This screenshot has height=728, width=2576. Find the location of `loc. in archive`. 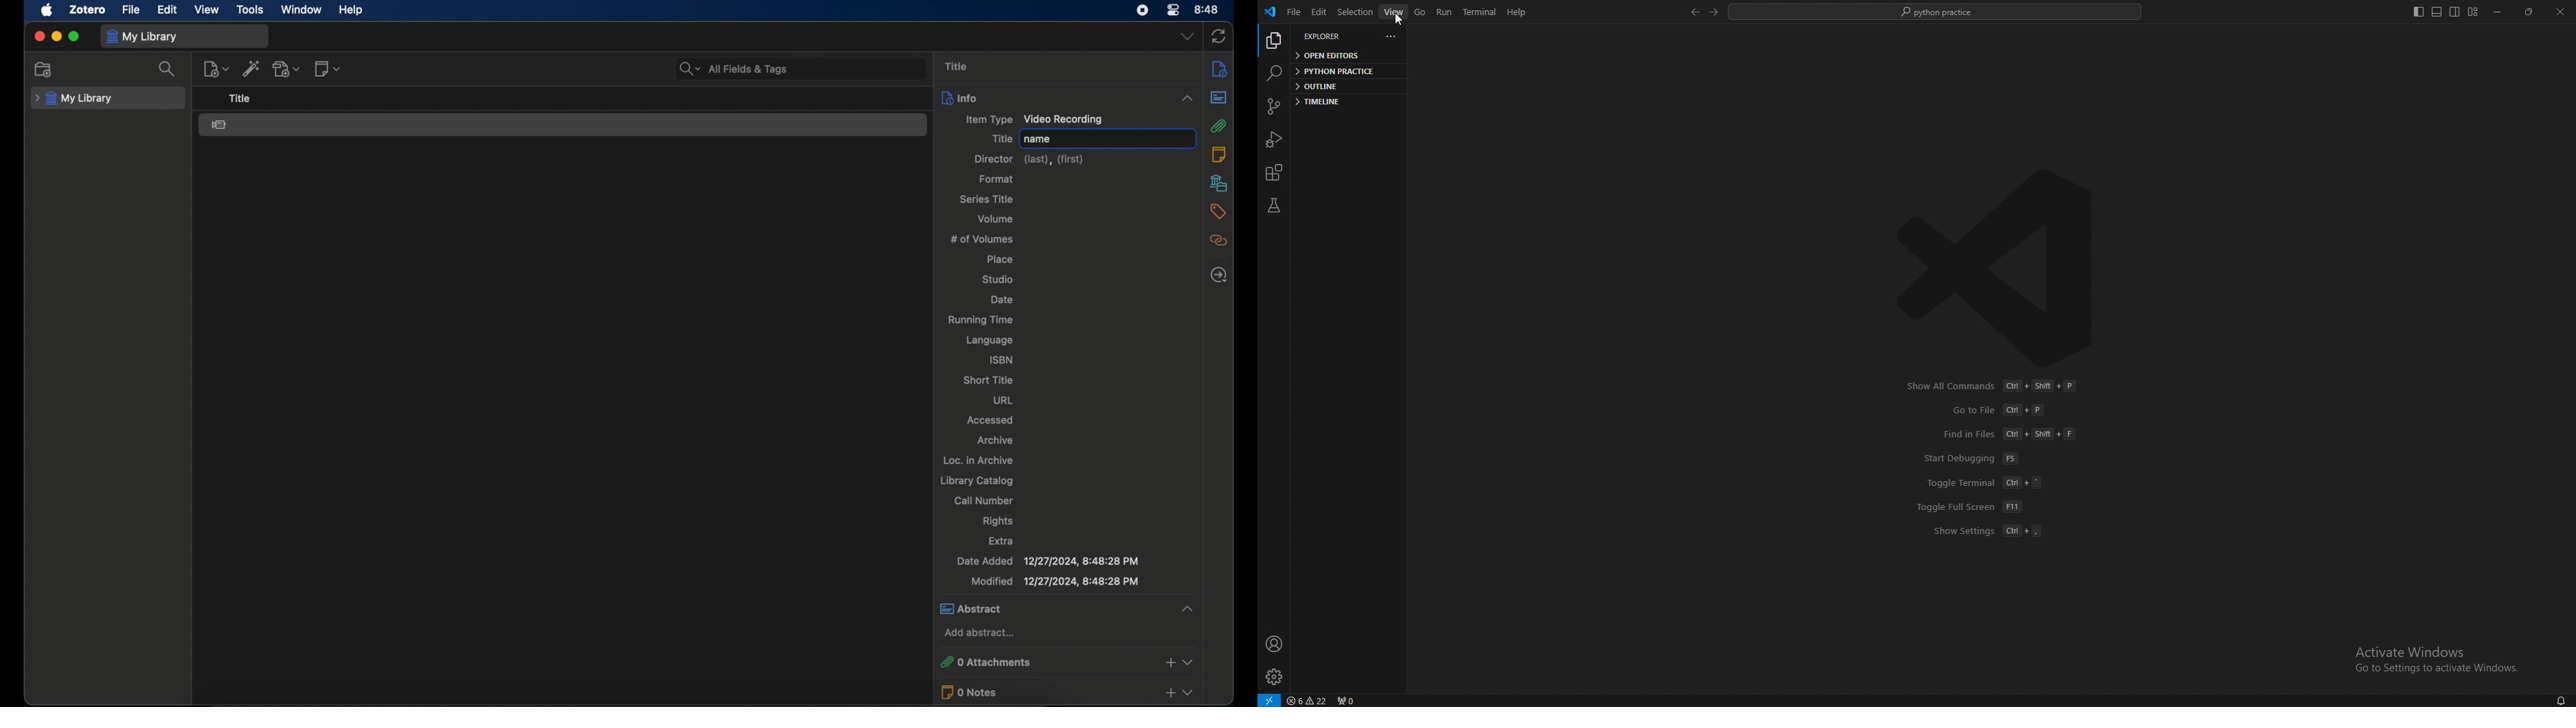

loc. in archive is located at coordinates (979, 460).